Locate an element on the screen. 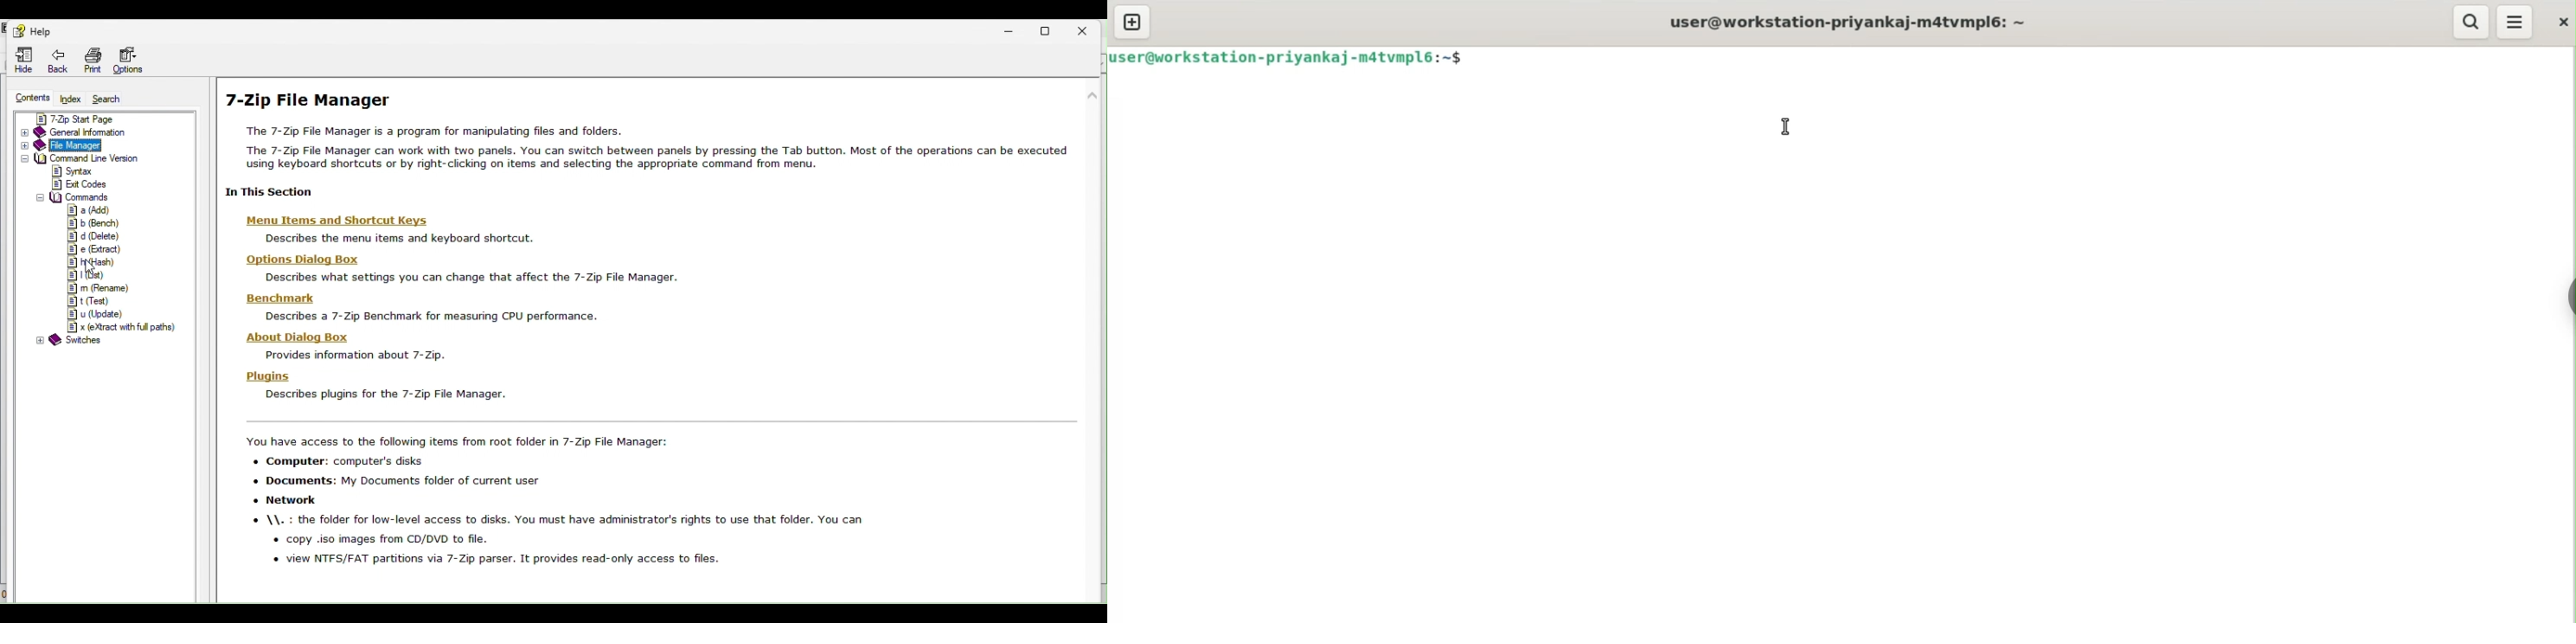  switches is located at coordinates (69, 342).